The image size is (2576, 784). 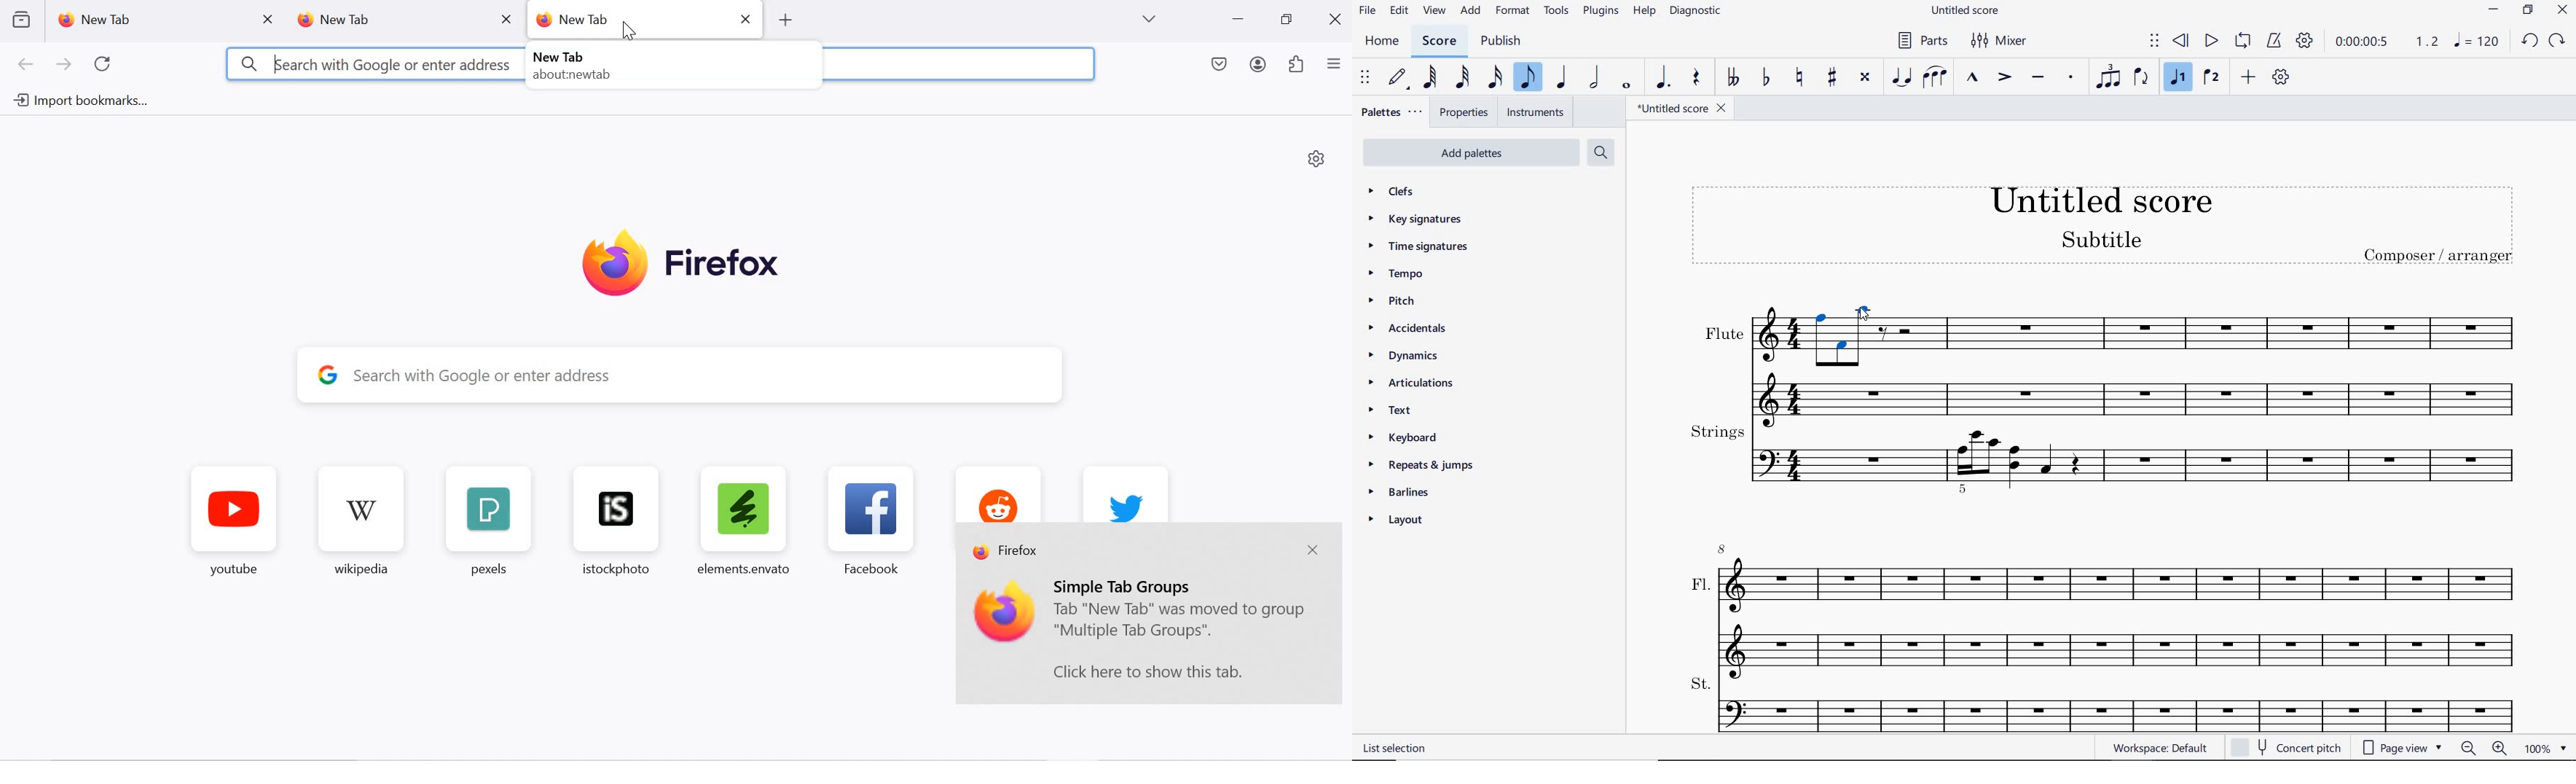 I want to click on undo, so click(x=2530, y=42).